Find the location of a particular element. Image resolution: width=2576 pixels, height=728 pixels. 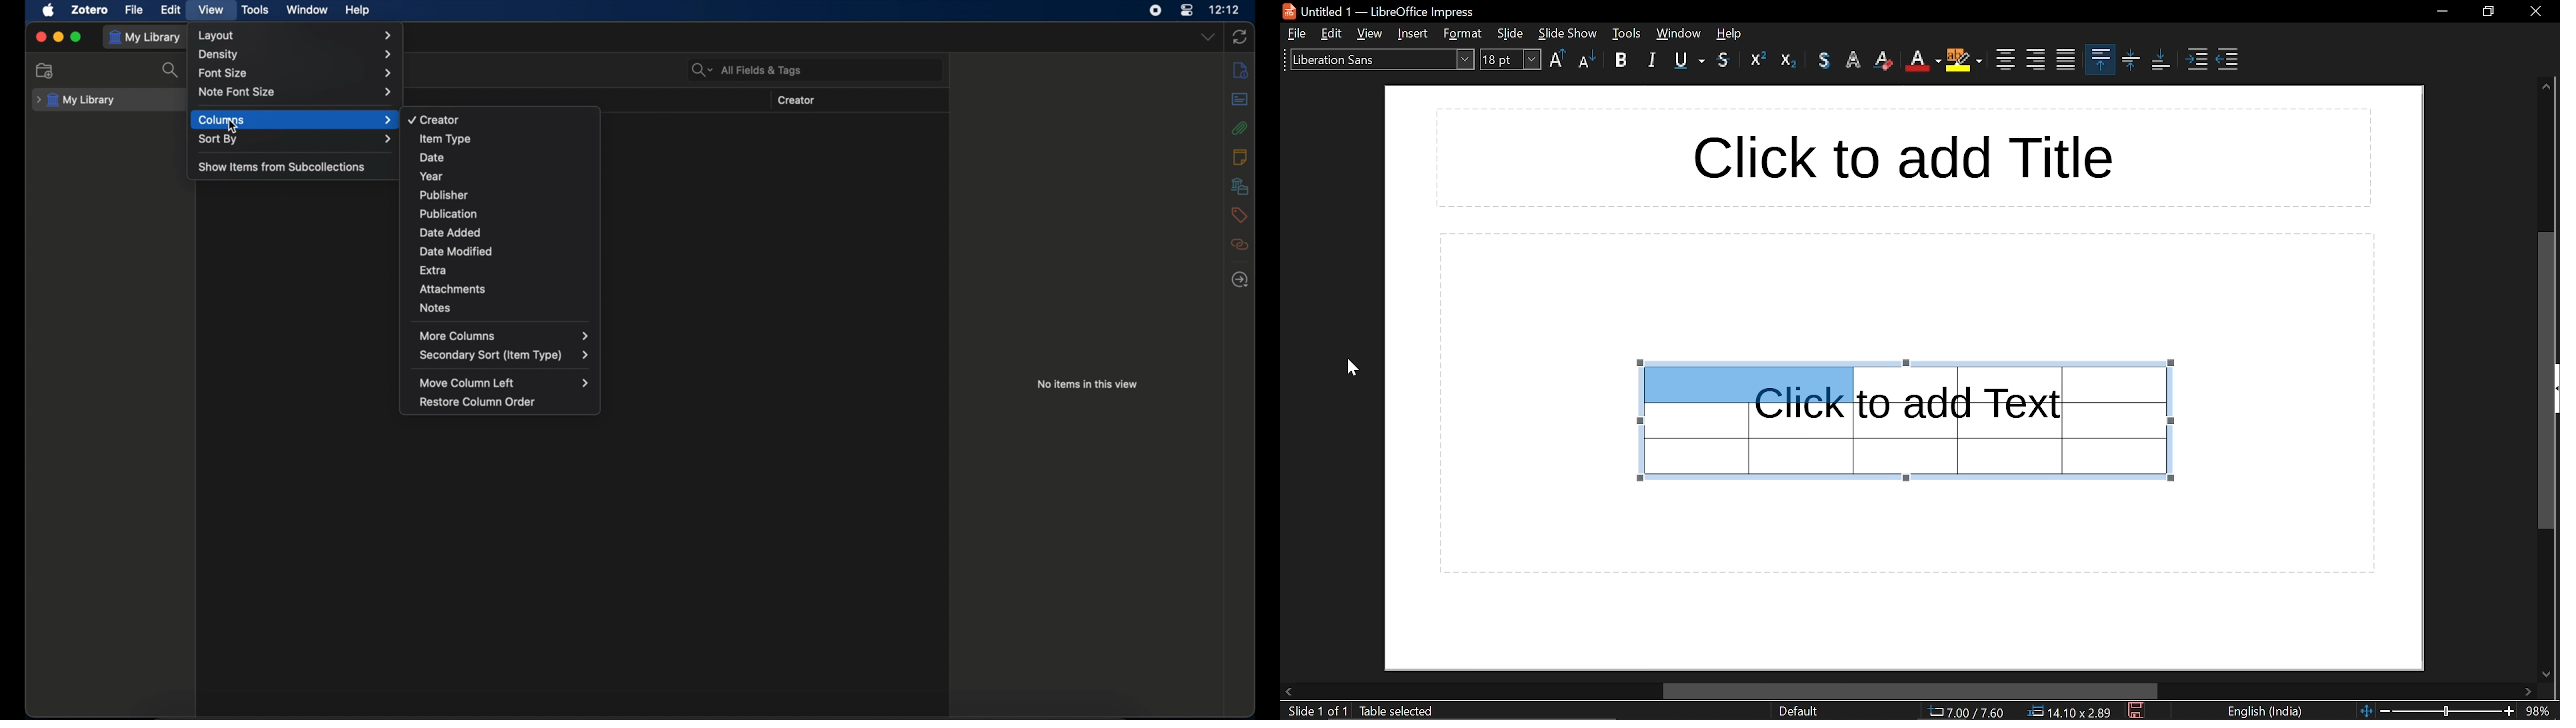

move up is located at coordinates (2546, 89).